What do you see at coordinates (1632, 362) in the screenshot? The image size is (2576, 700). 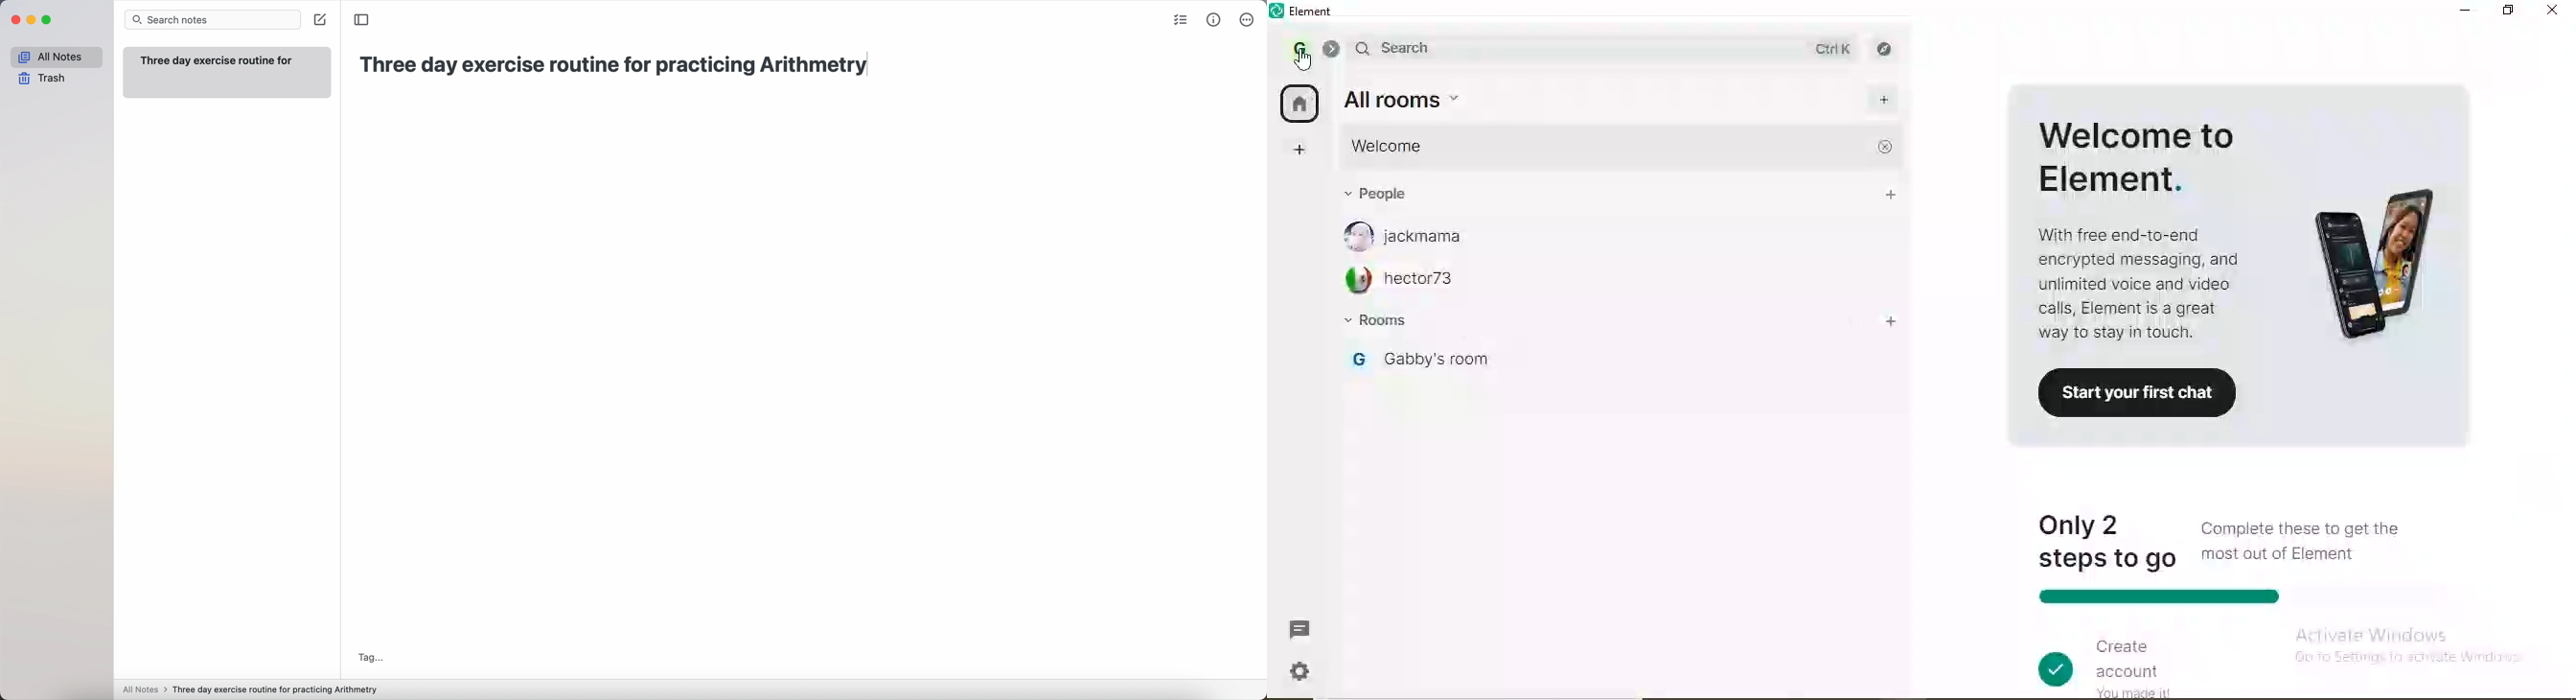 I see `gabby's room` at bounding box center [1632, 362].